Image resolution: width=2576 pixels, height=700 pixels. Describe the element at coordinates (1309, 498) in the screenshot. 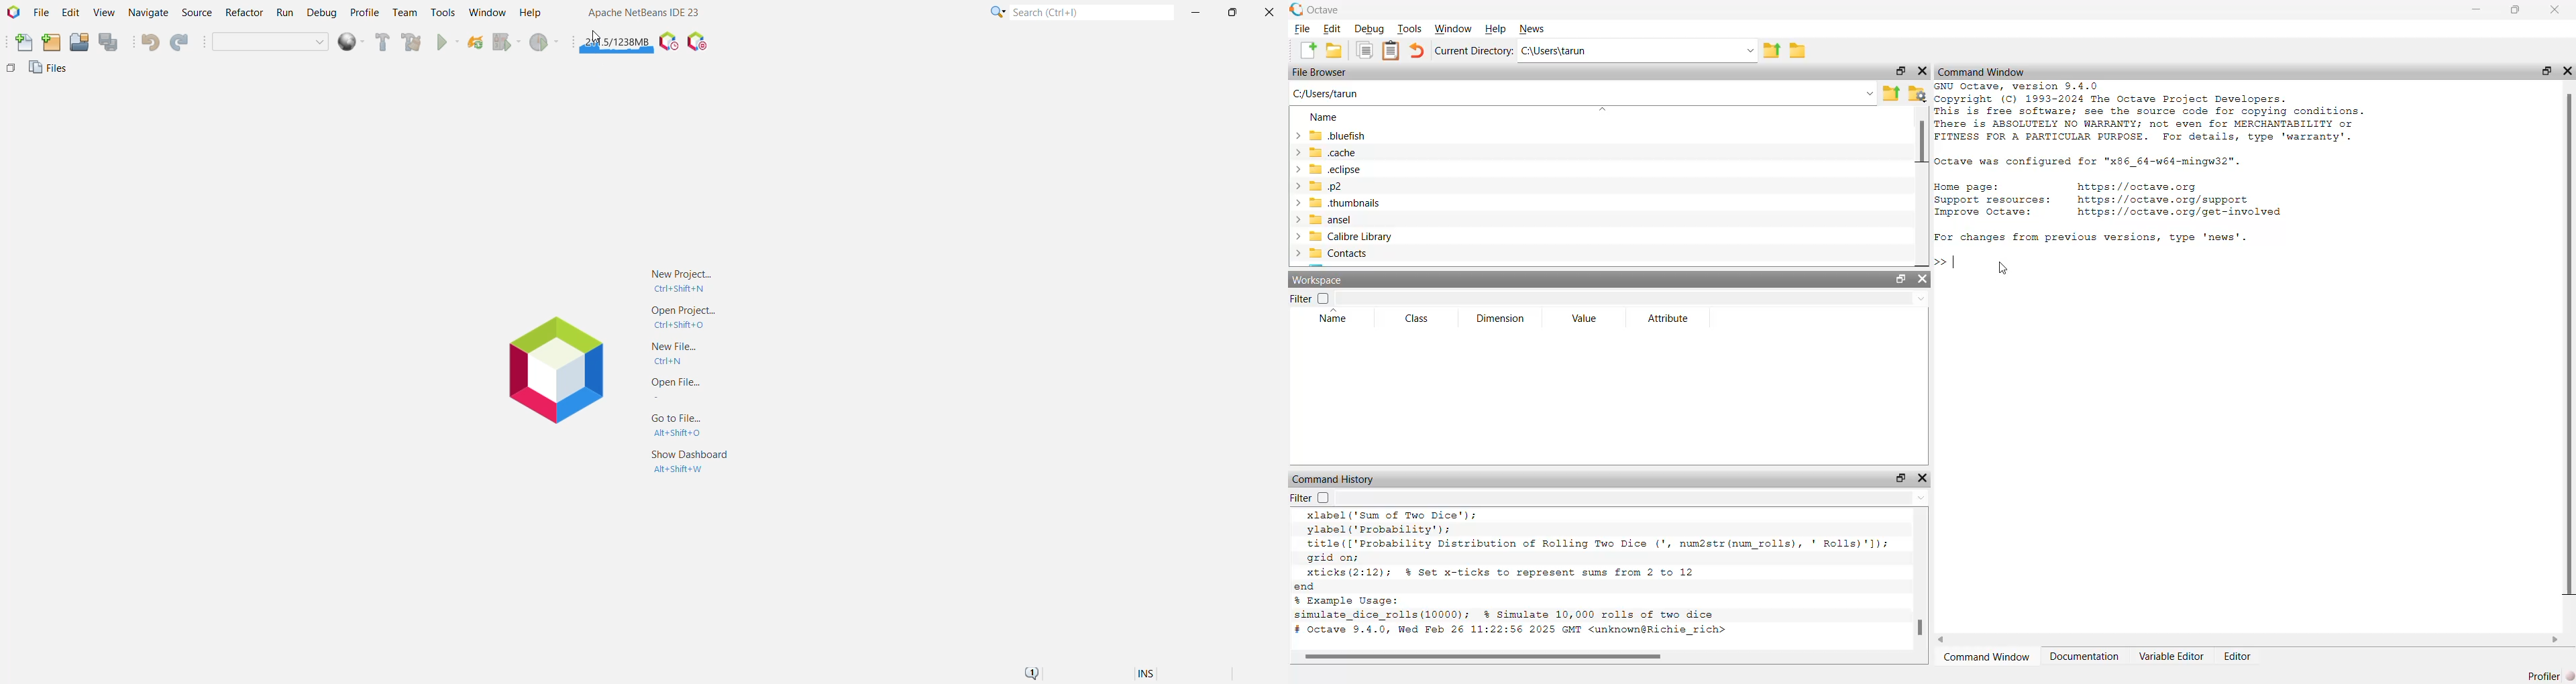

I see `Filter` at that location.